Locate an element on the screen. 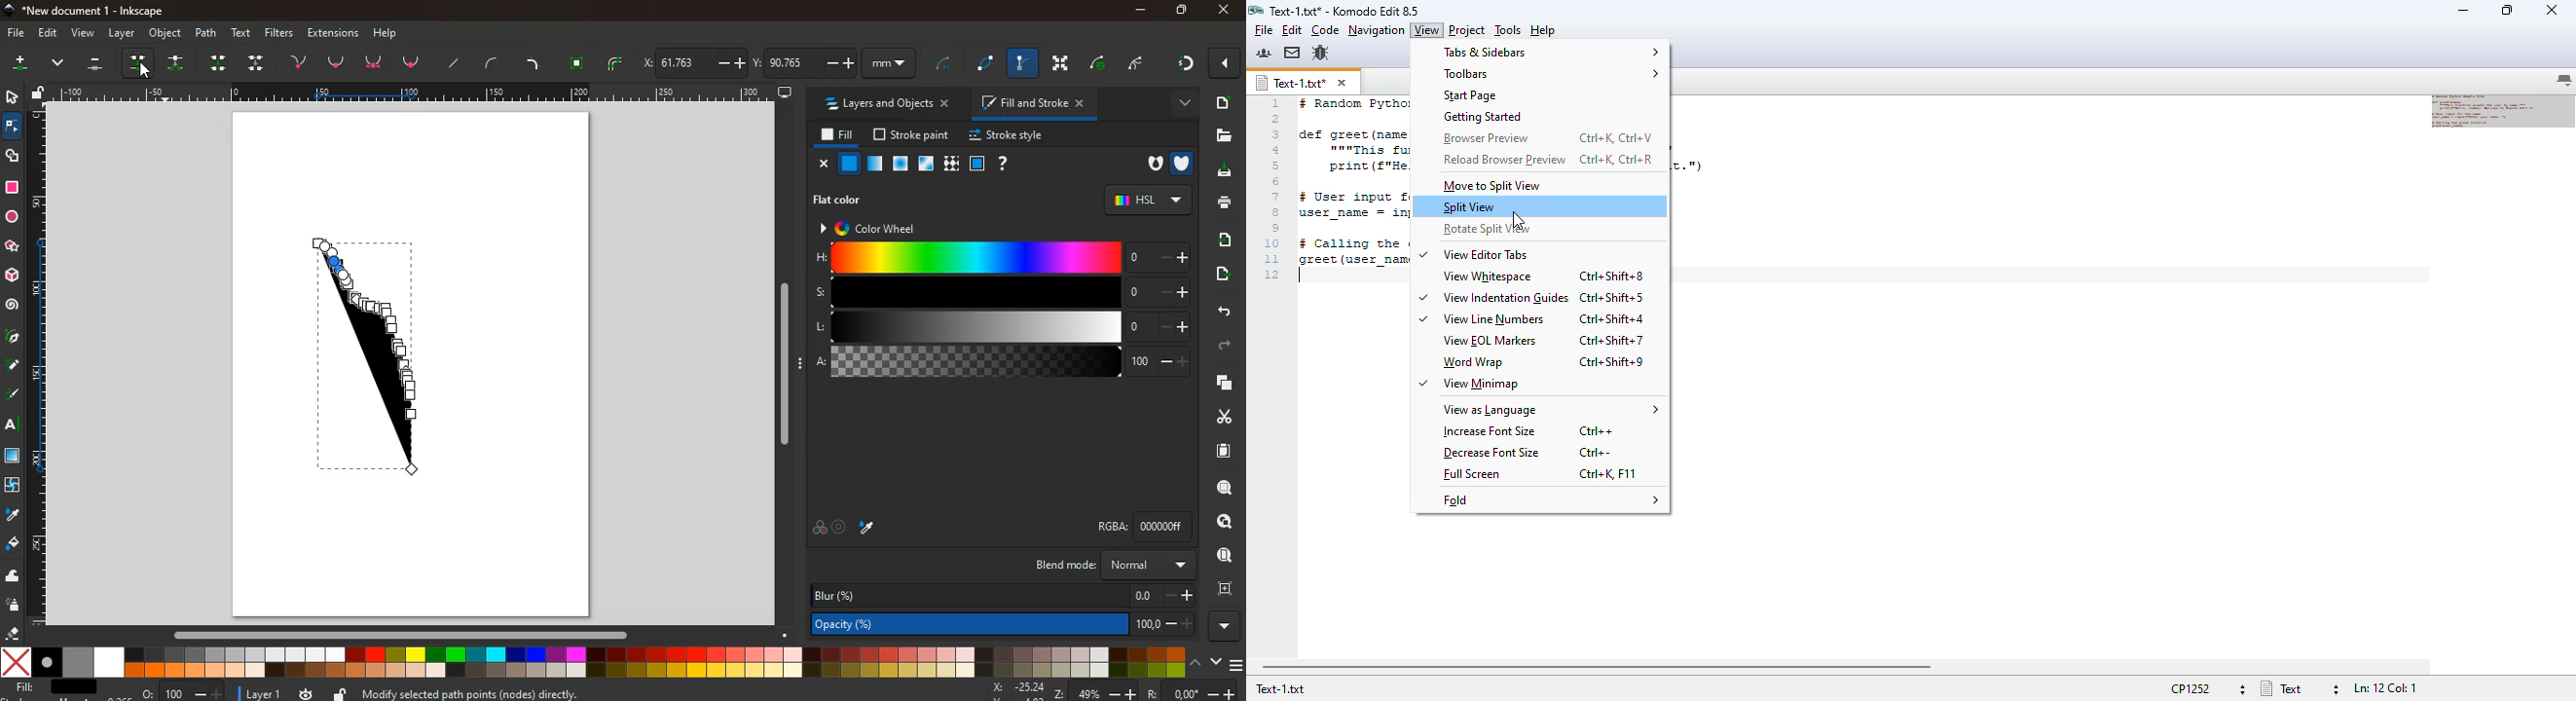 This screenshot has height=728, width=2576. normal is located at coordinates (850, 163).